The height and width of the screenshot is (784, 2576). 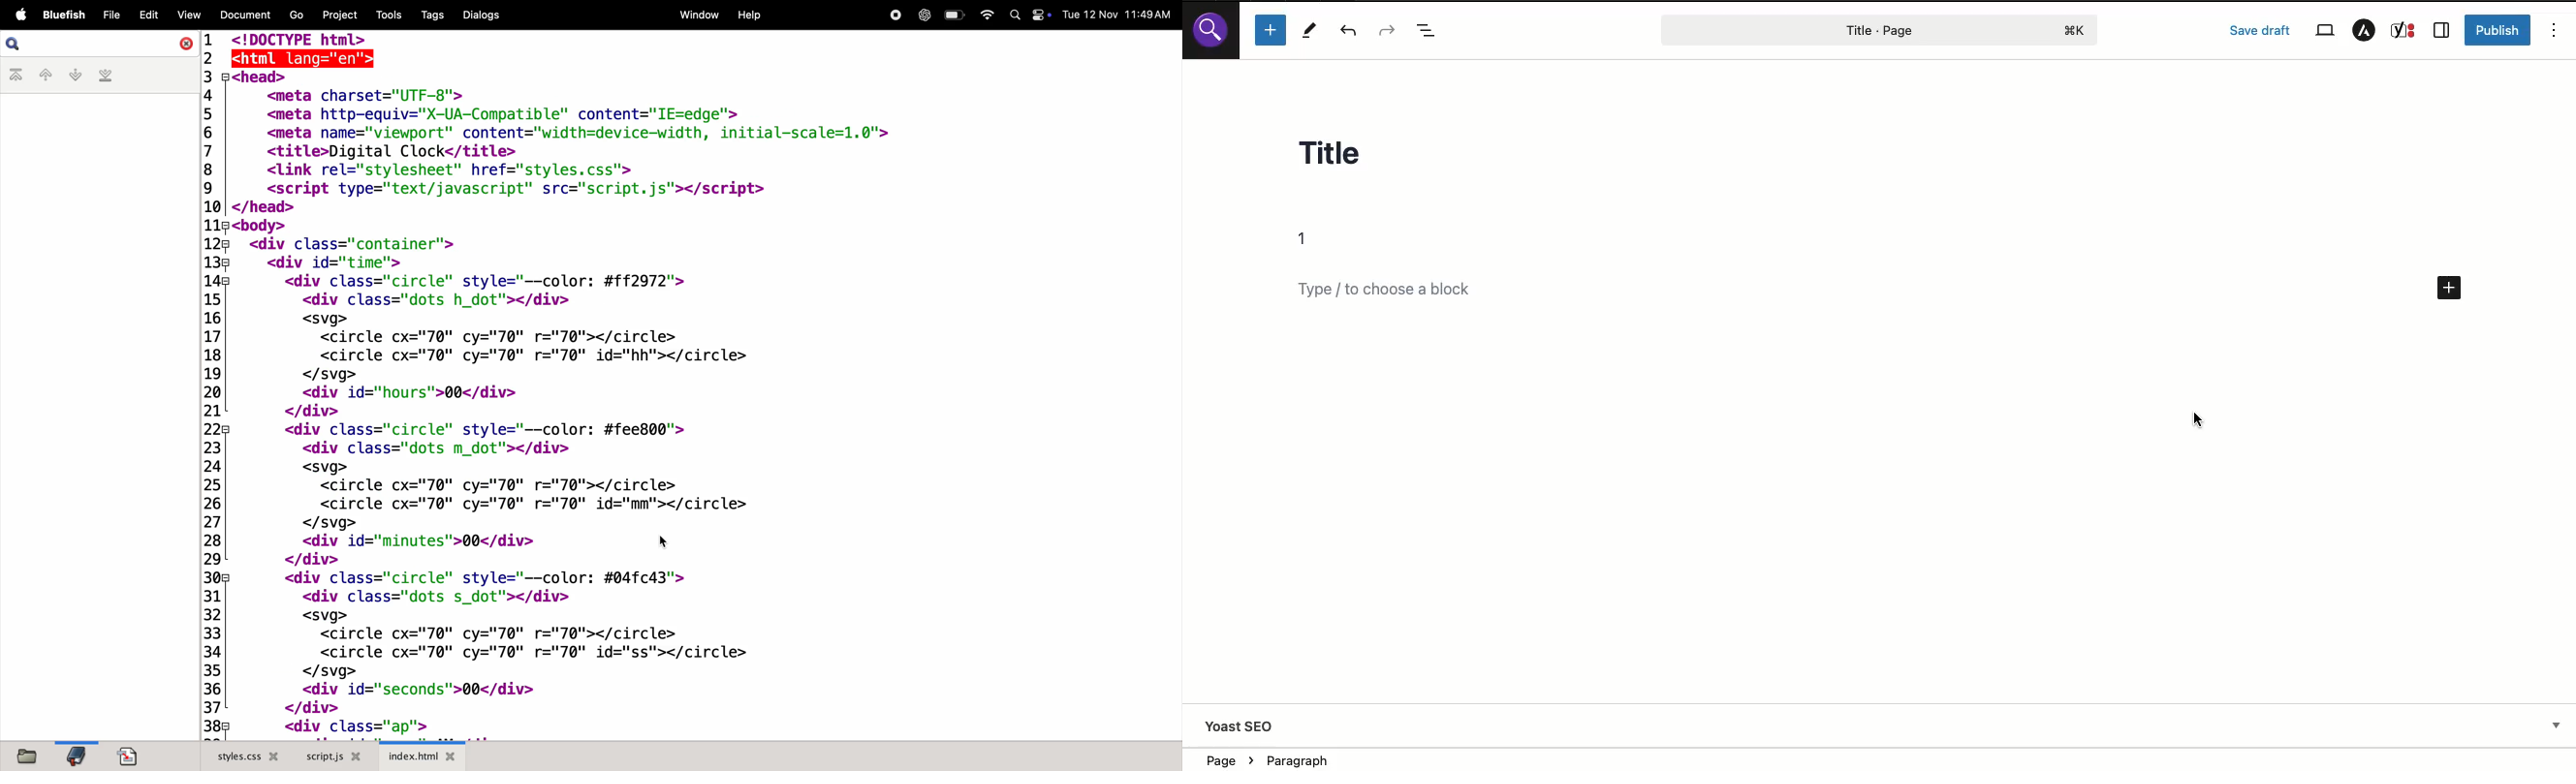 I want to click on tools, so click(x=389, y=15).